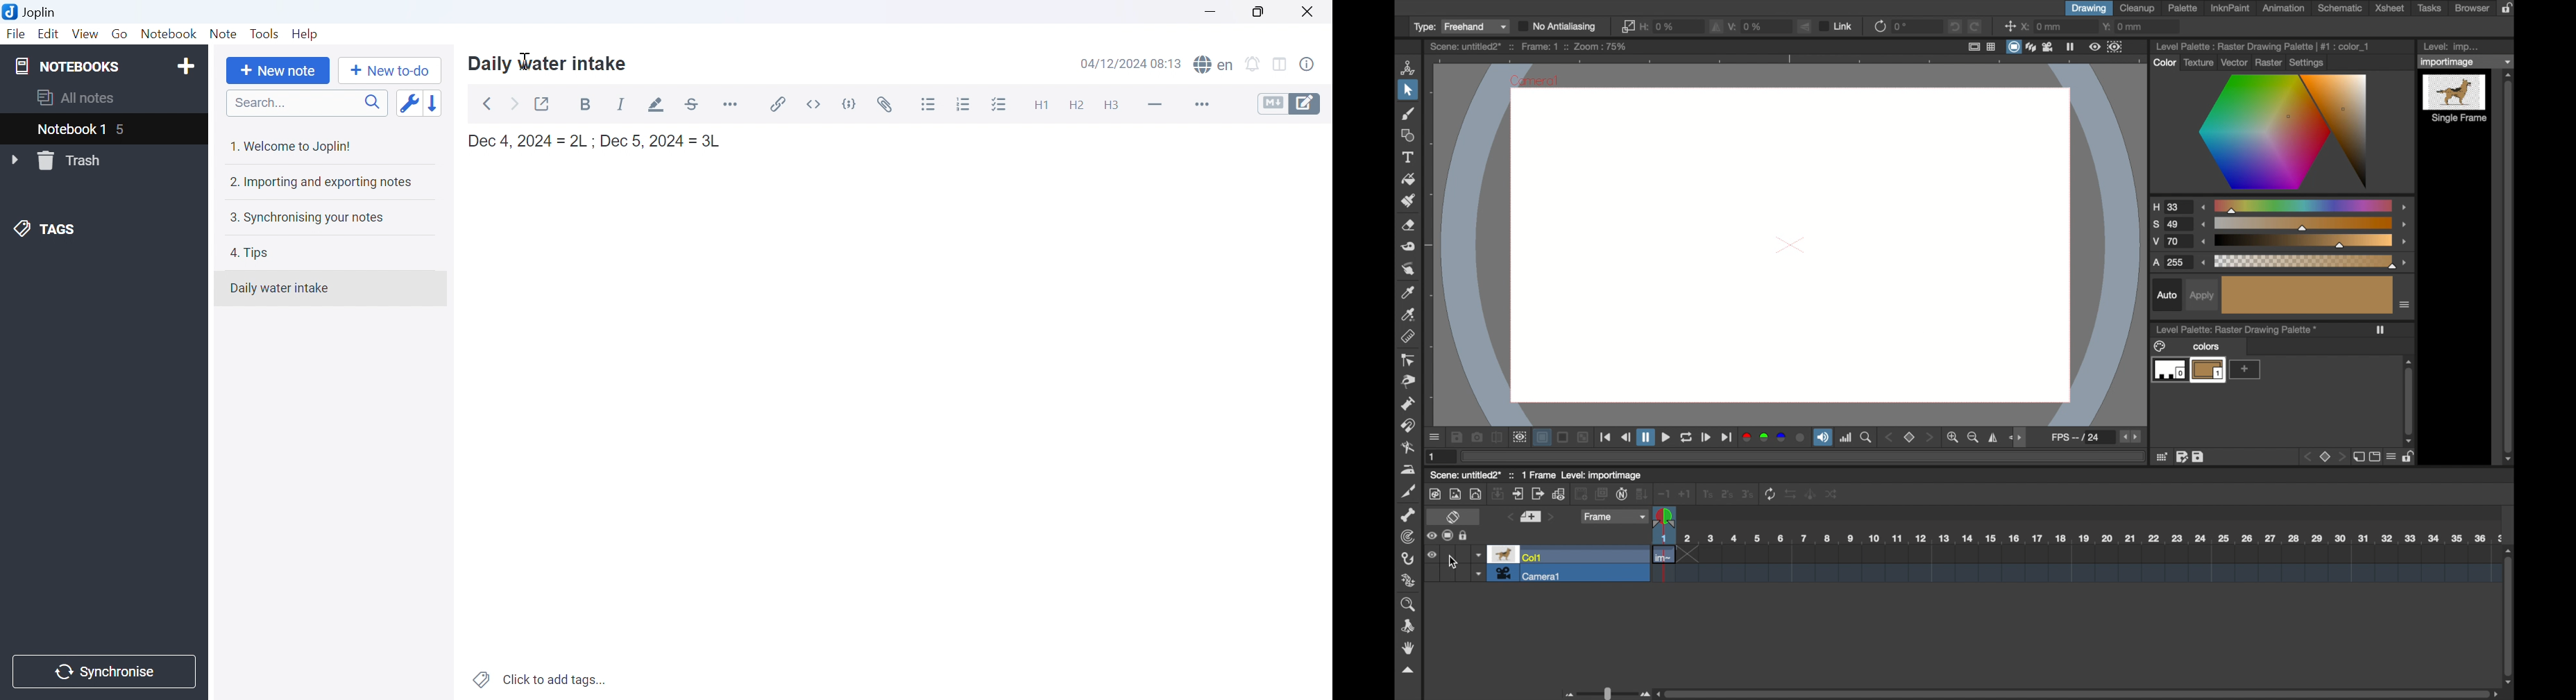  I want to click on Restore Down, so click(1264, 10).